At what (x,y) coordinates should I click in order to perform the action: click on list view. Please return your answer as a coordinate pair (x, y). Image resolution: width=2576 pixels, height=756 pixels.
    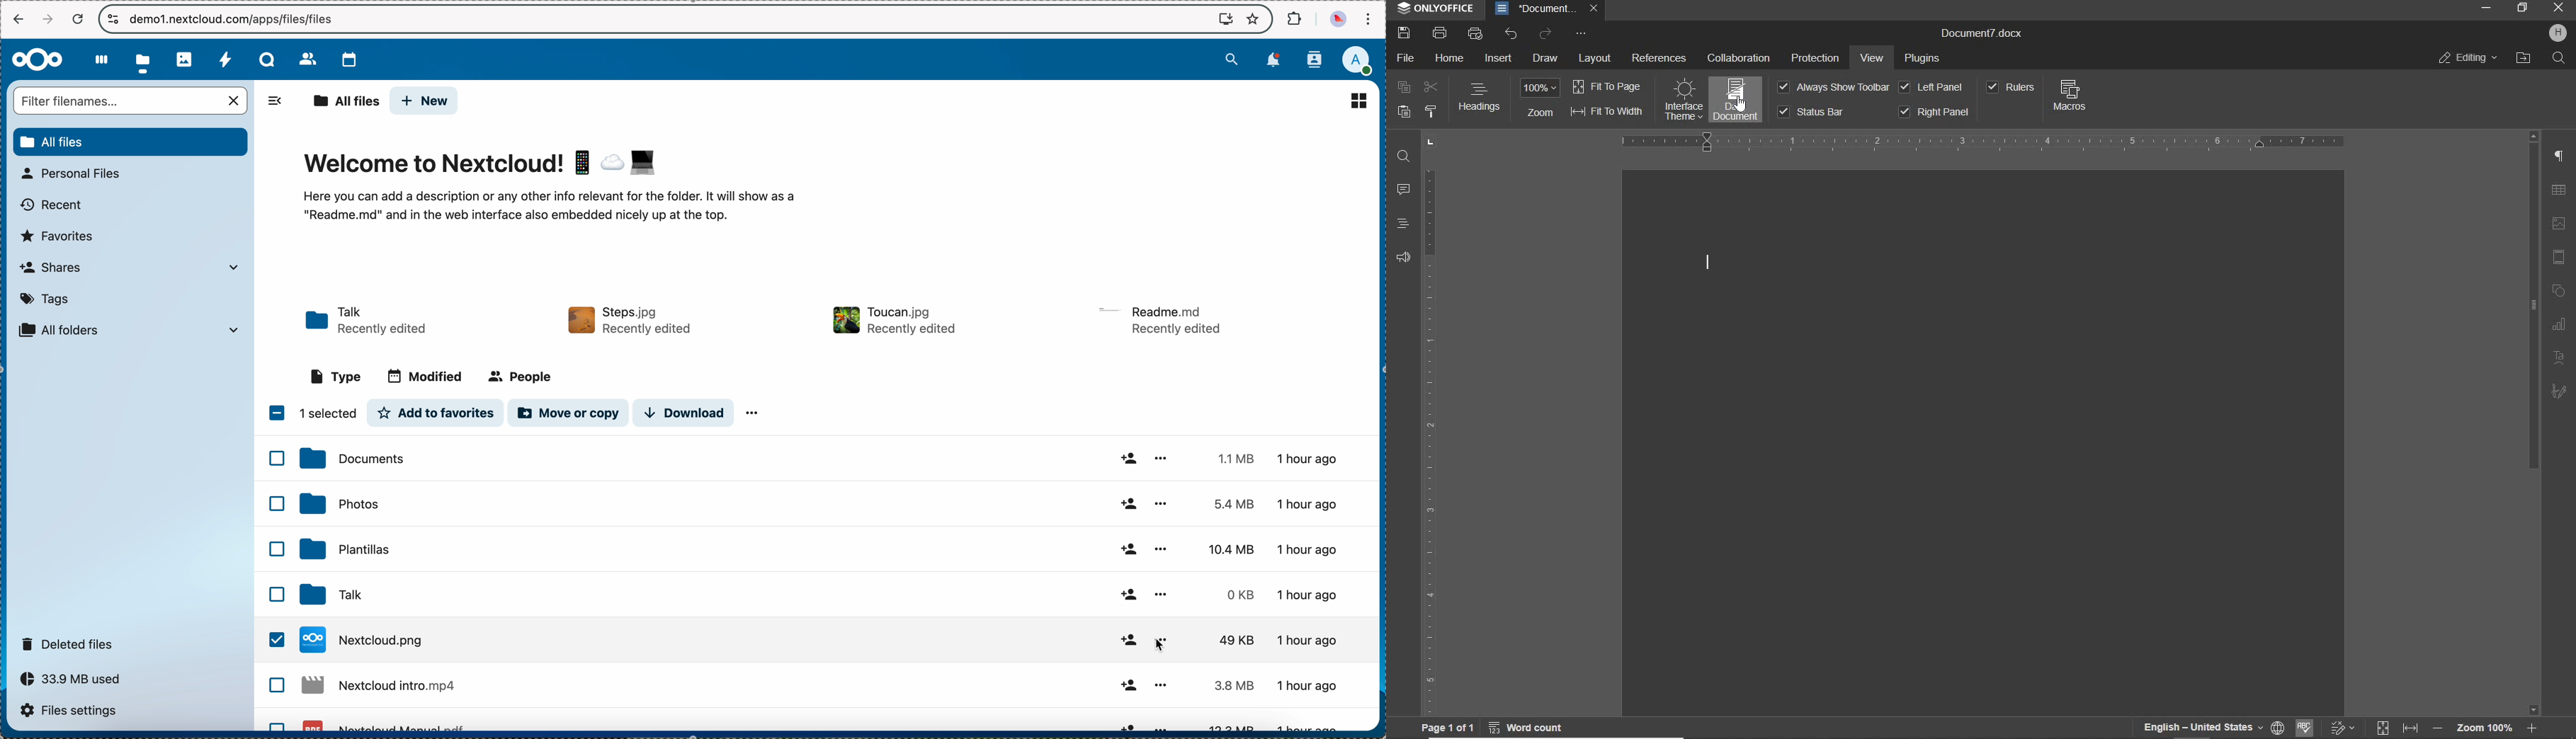
    Looking at the image, I should click on (1360, 100).